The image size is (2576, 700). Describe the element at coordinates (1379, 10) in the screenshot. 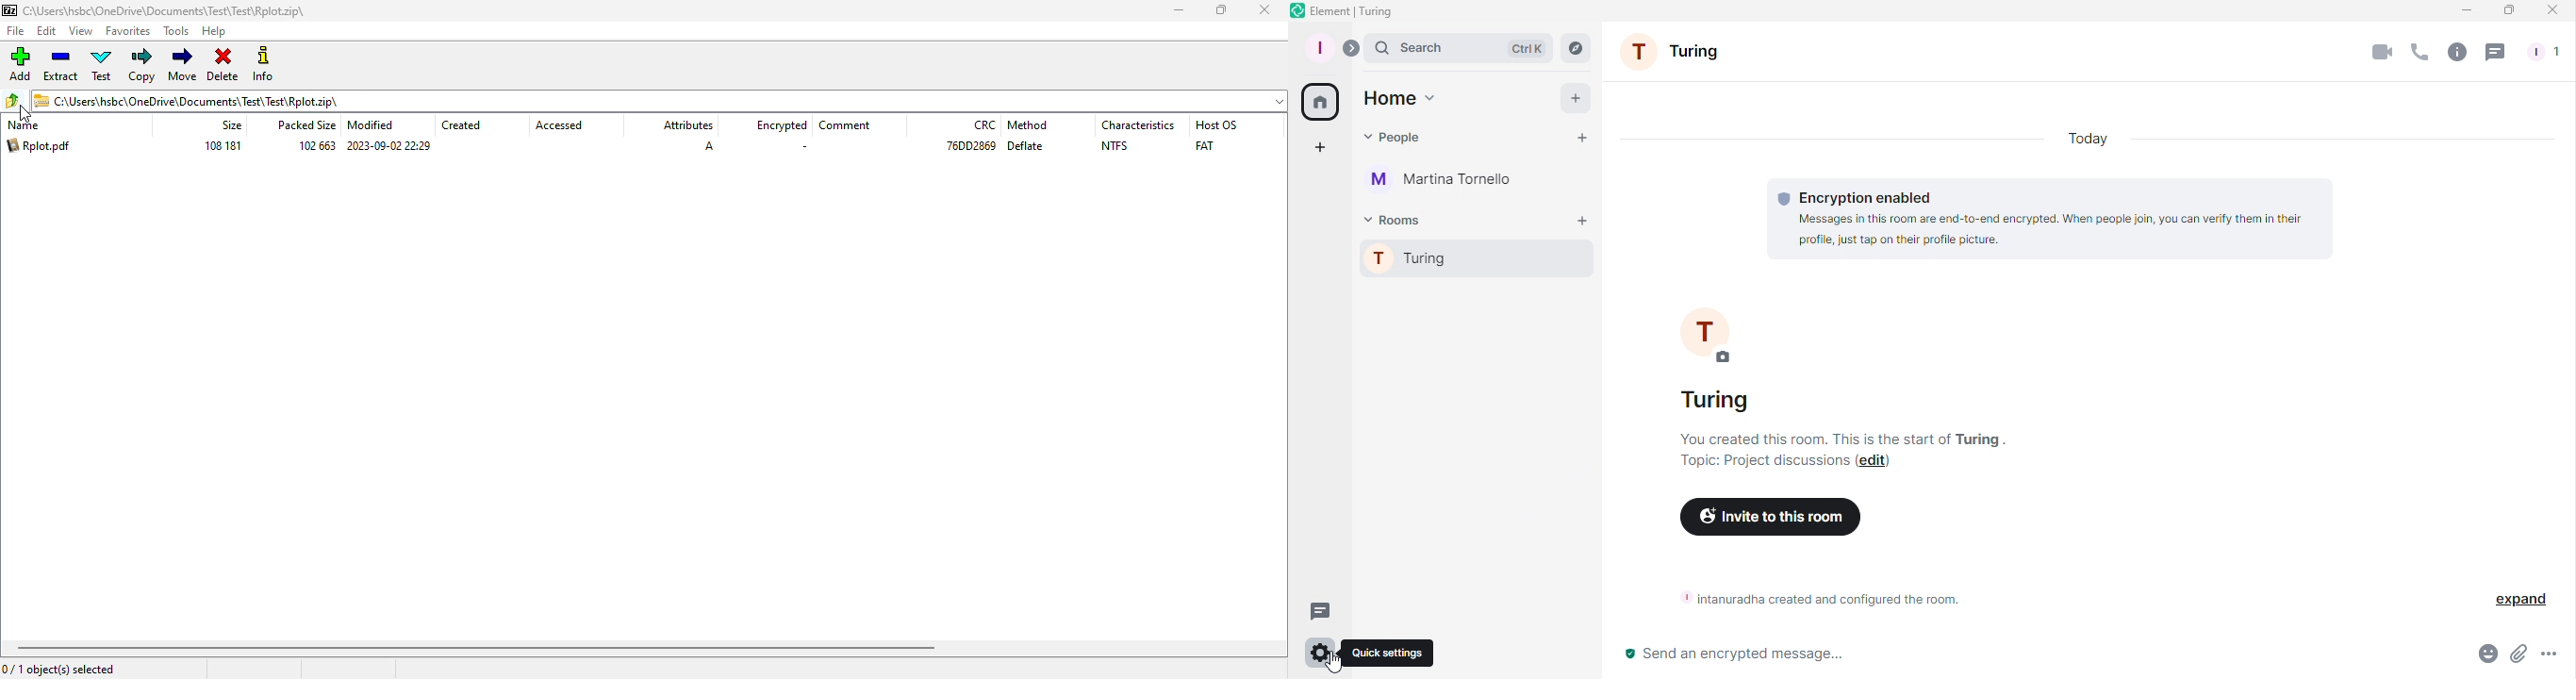

I see `turing` at that location.